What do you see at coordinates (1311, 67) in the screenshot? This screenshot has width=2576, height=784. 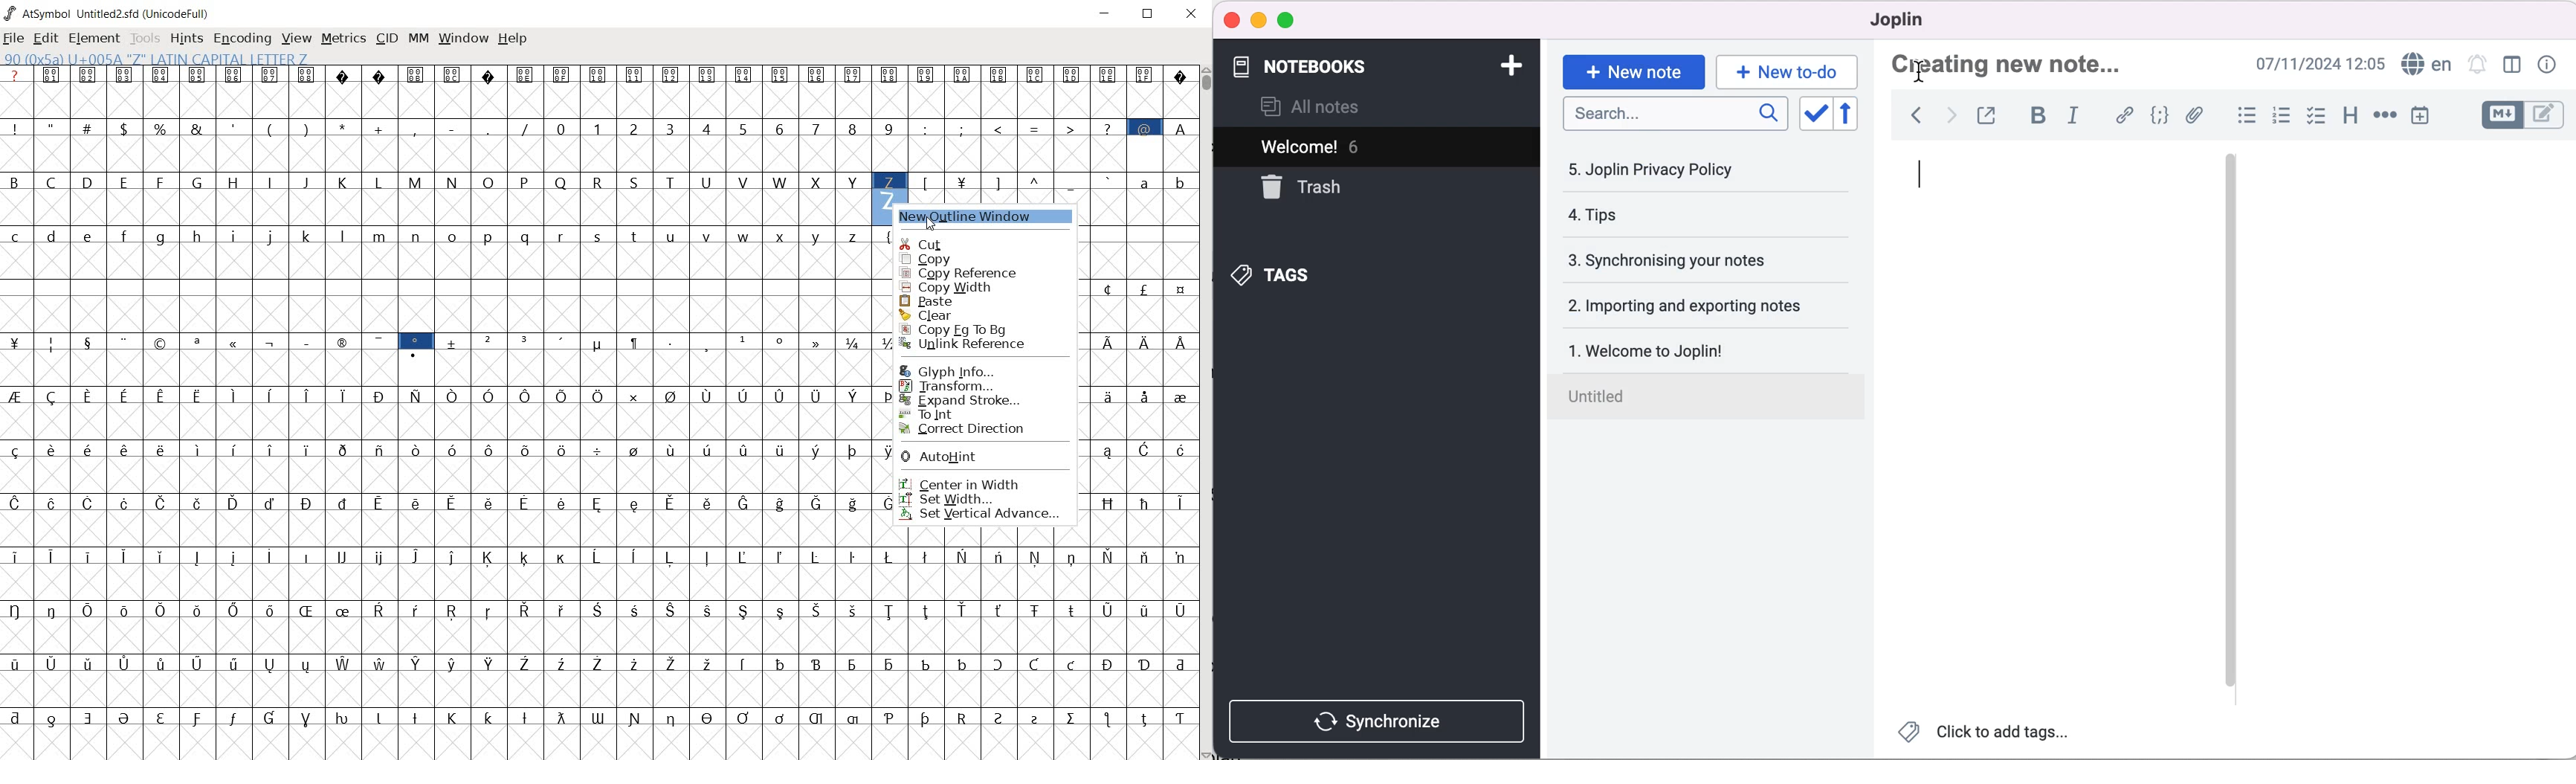 I see `notebooks` at bounding box center [1311, 67].